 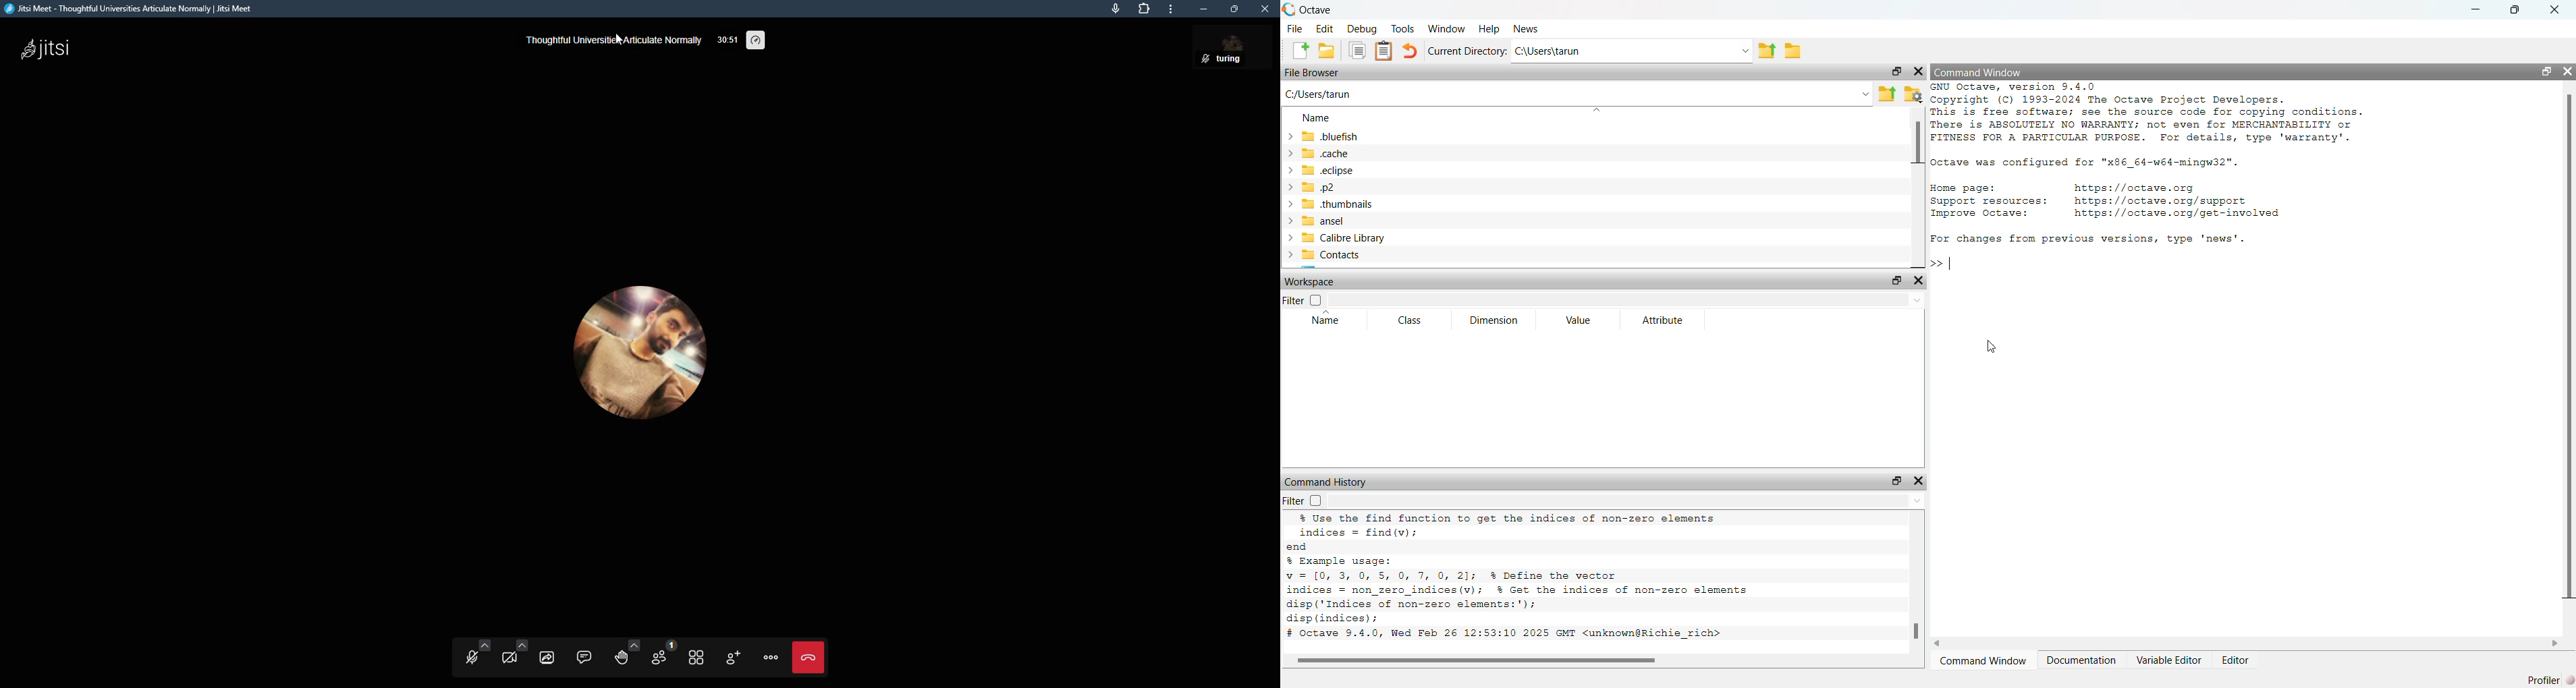 I want to click on Name, so click(x=1320, y=119).